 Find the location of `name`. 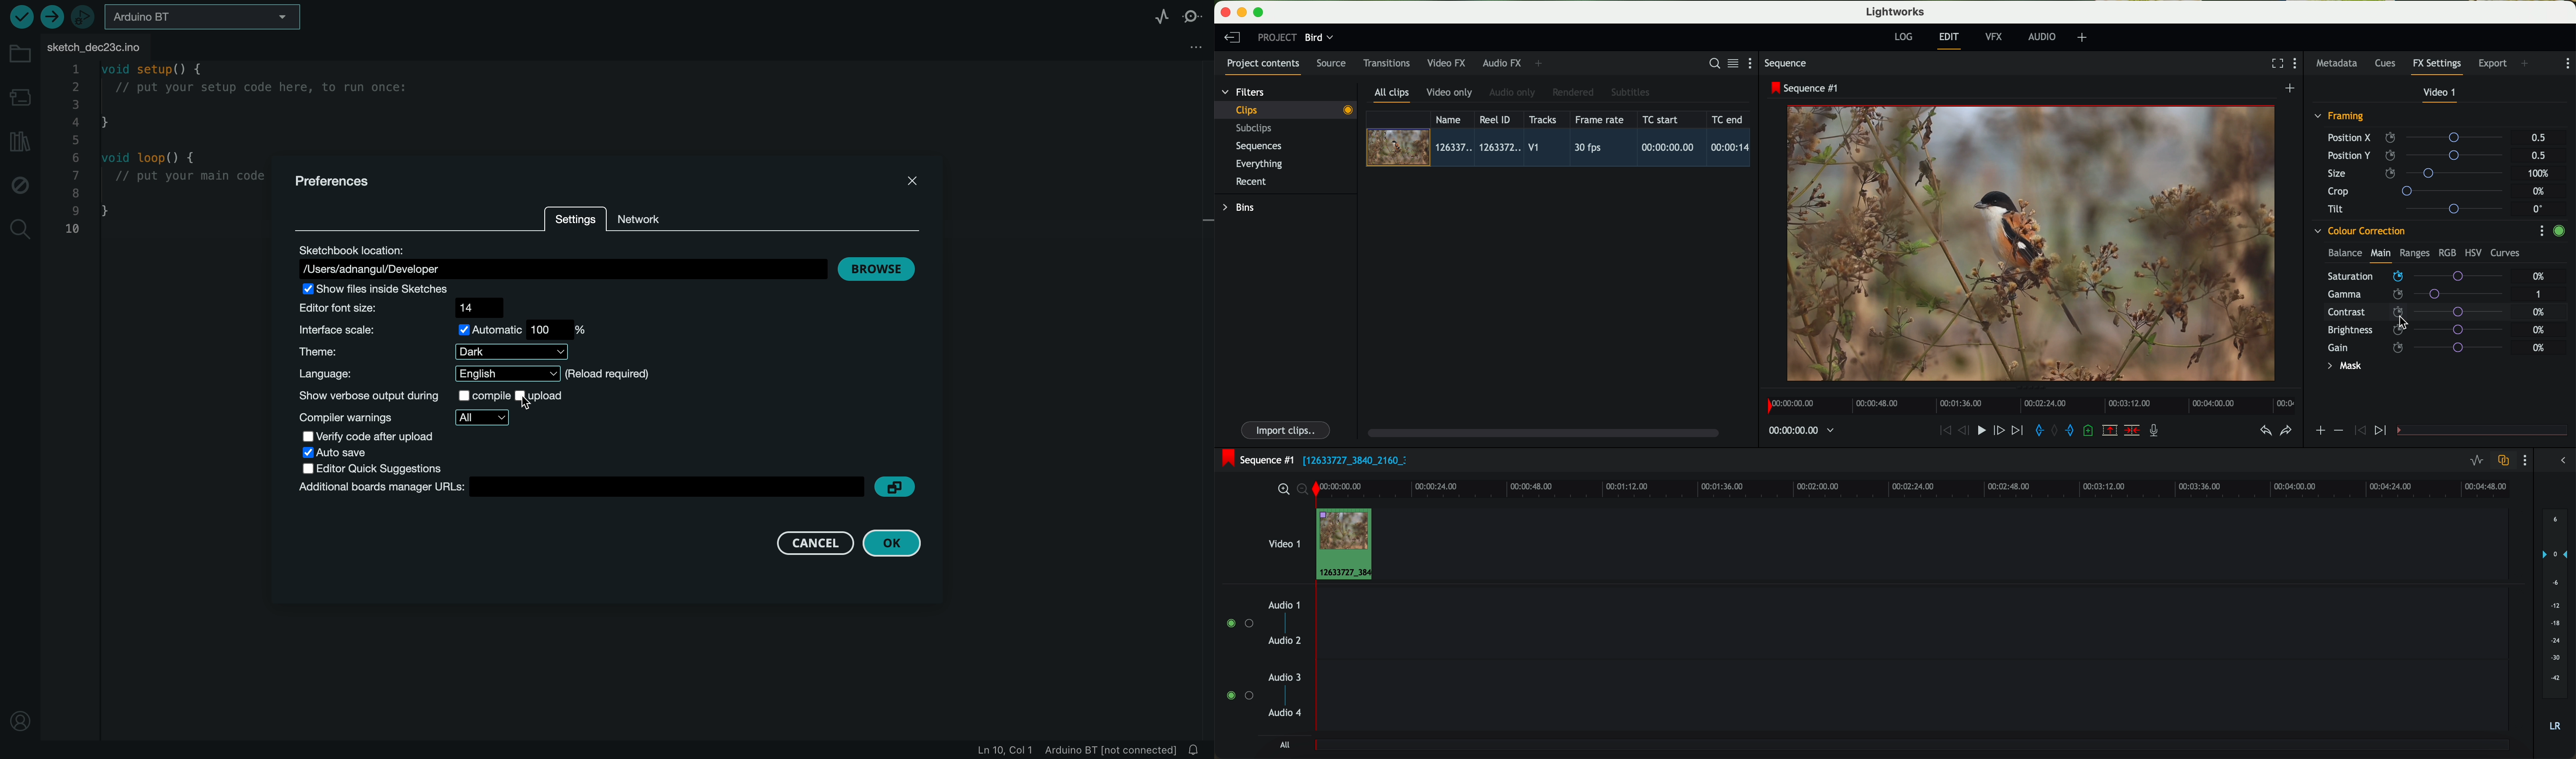

name is located at coordinates (1452, 119).